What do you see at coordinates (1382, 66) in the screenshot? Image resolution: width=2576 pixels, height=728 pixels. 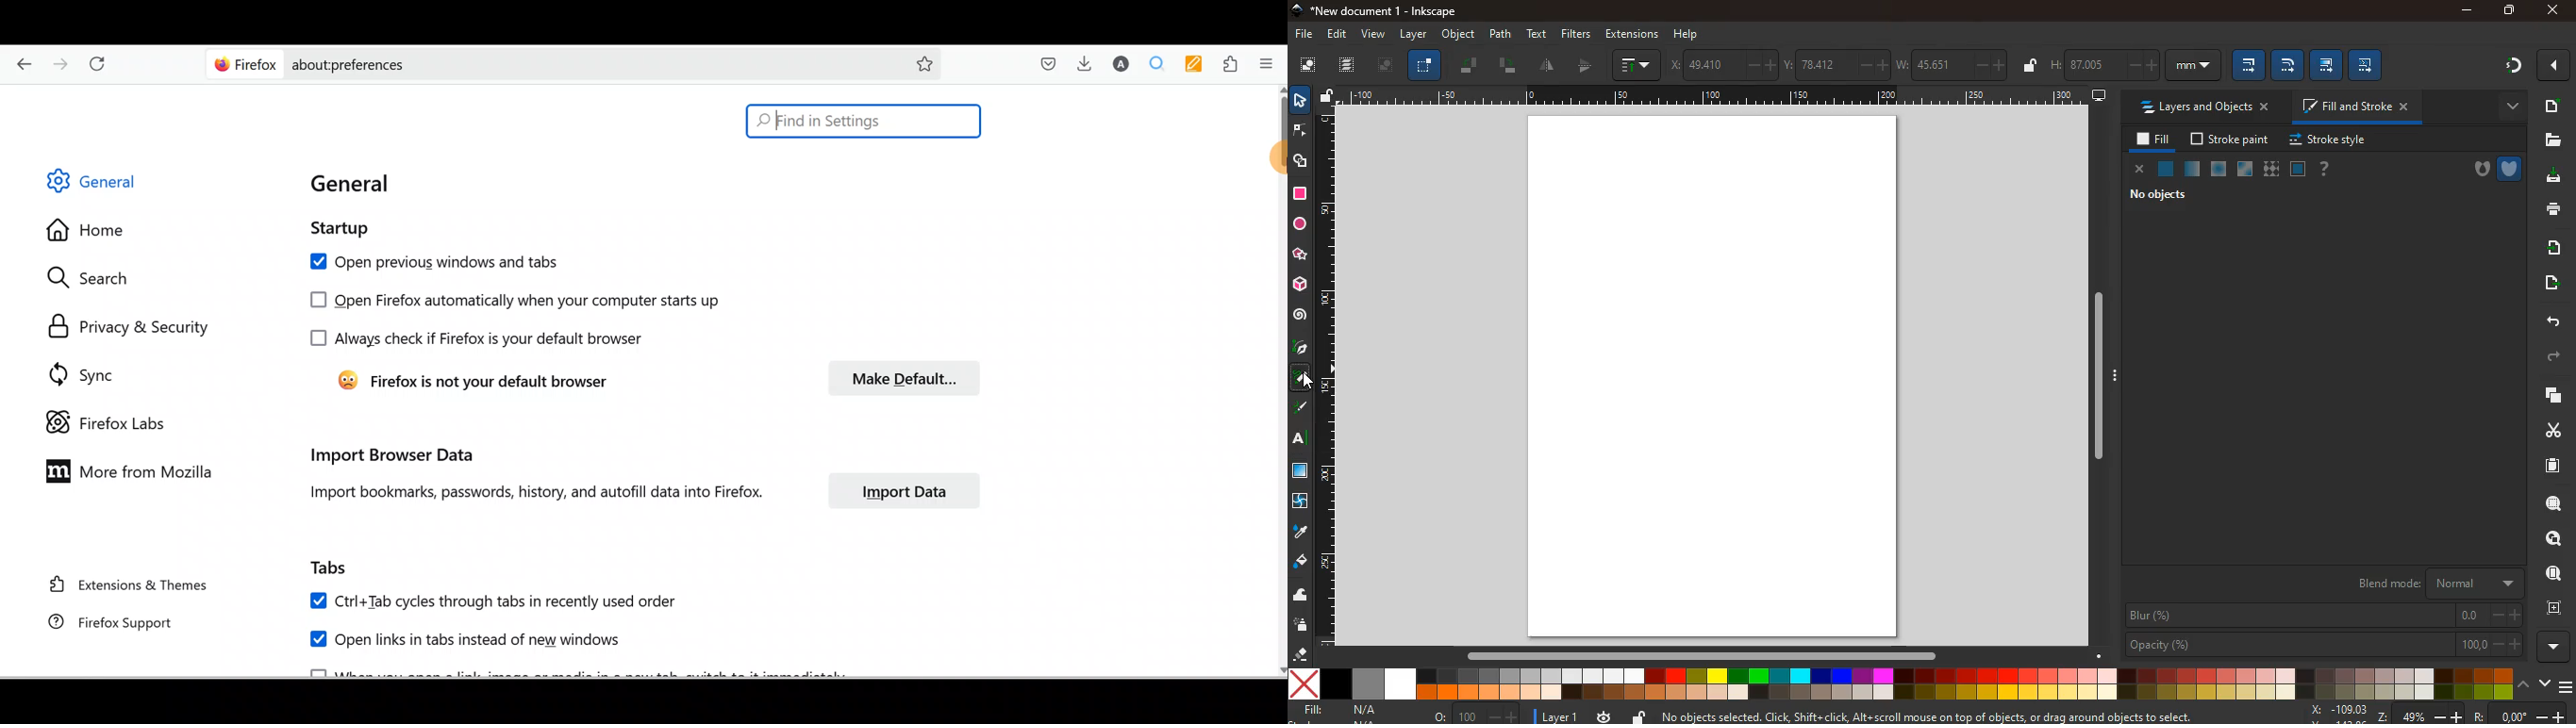 I see `picture` at bounding box center [1382, 66].